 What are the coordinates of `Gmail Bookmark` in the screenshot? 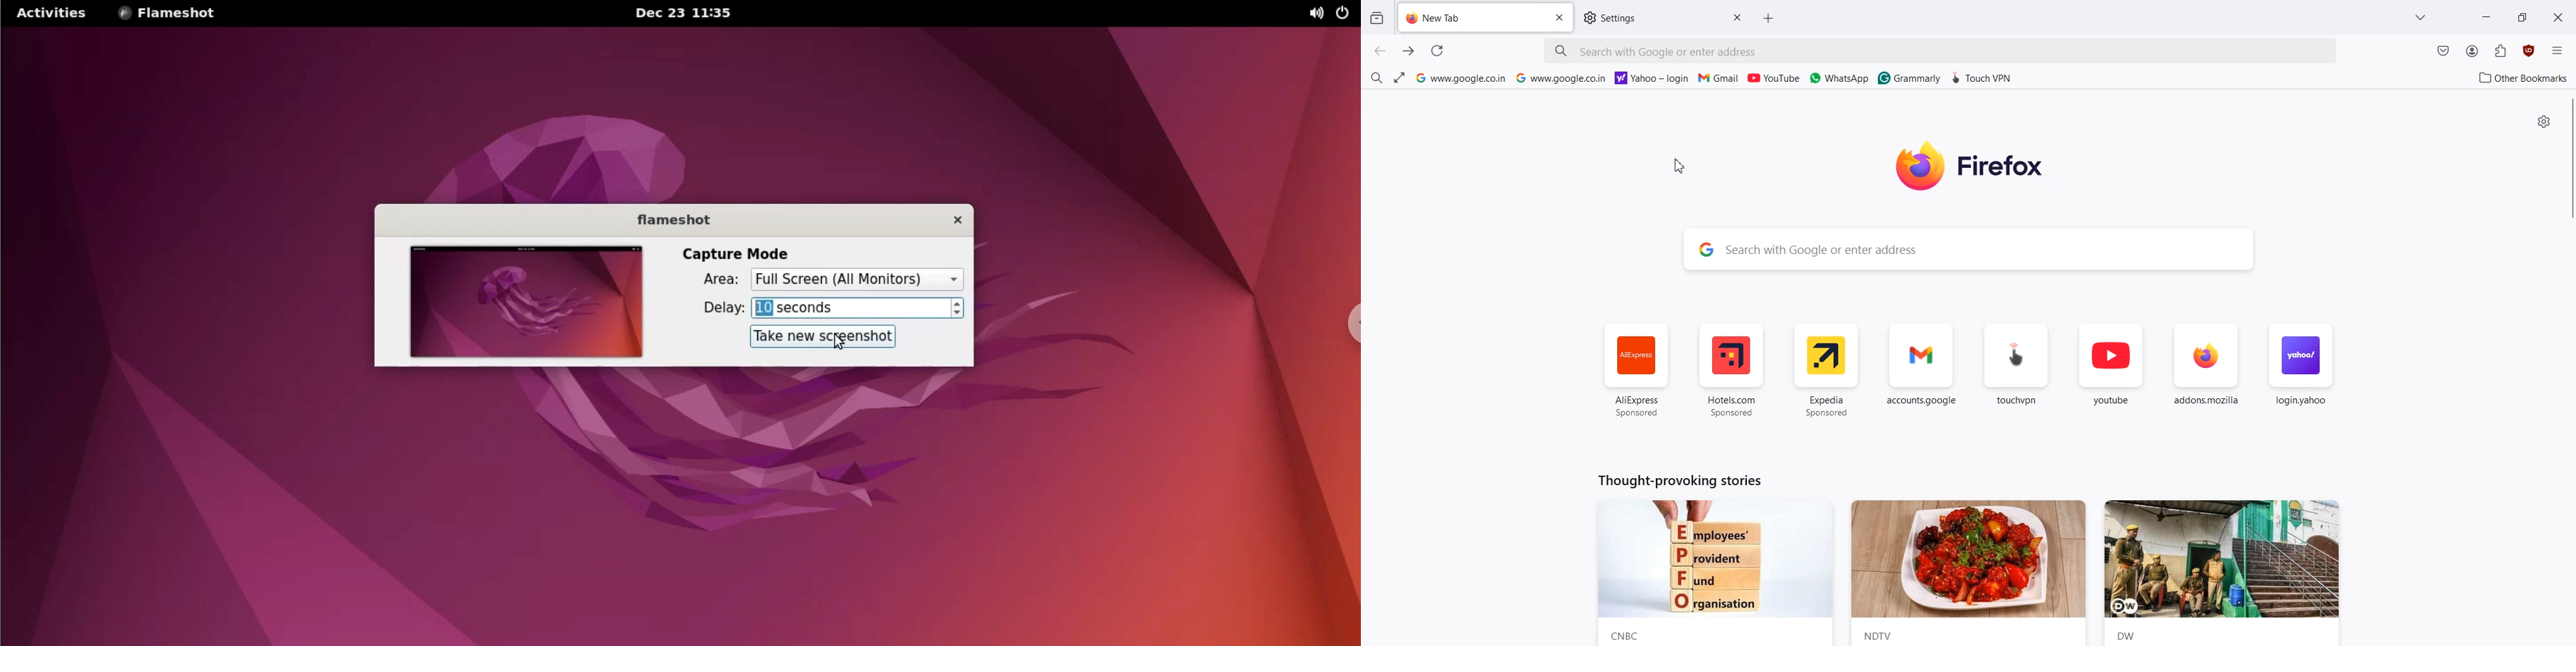 It's located at (1720, 78).